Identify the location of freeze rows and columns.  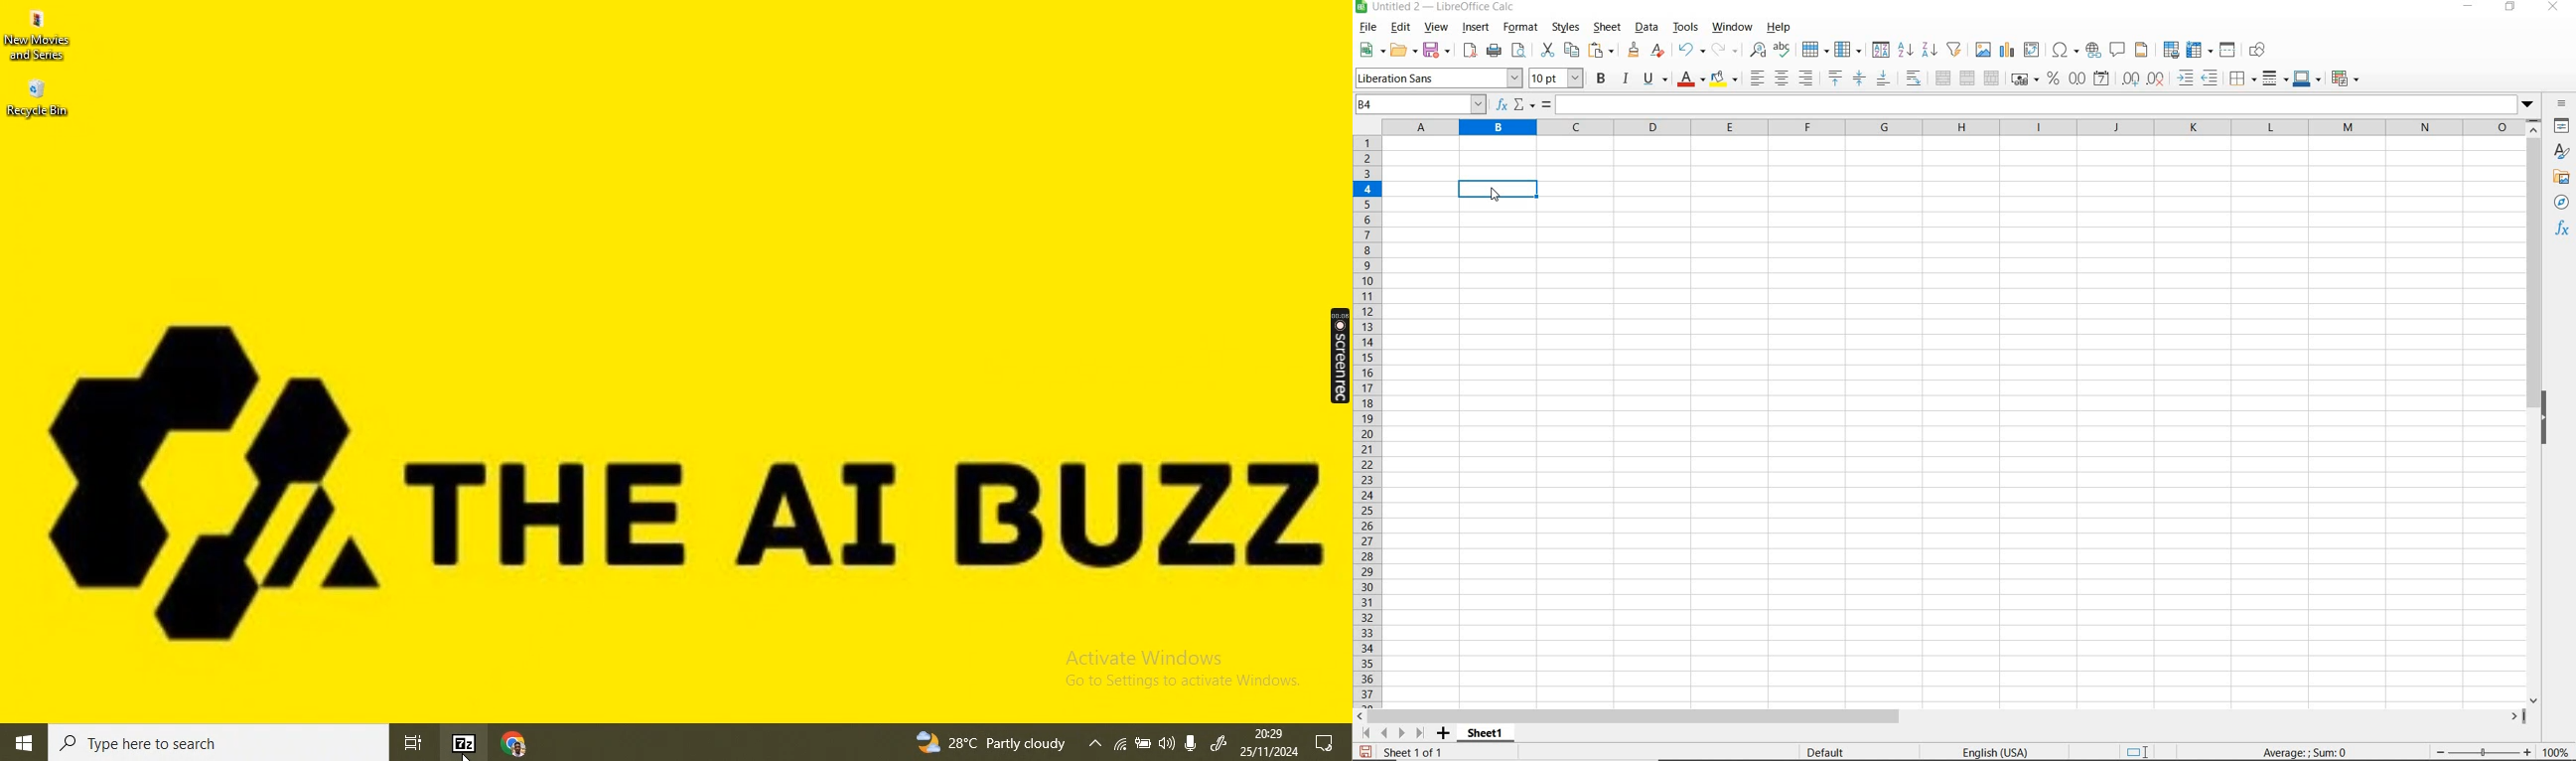
(2200, 50).